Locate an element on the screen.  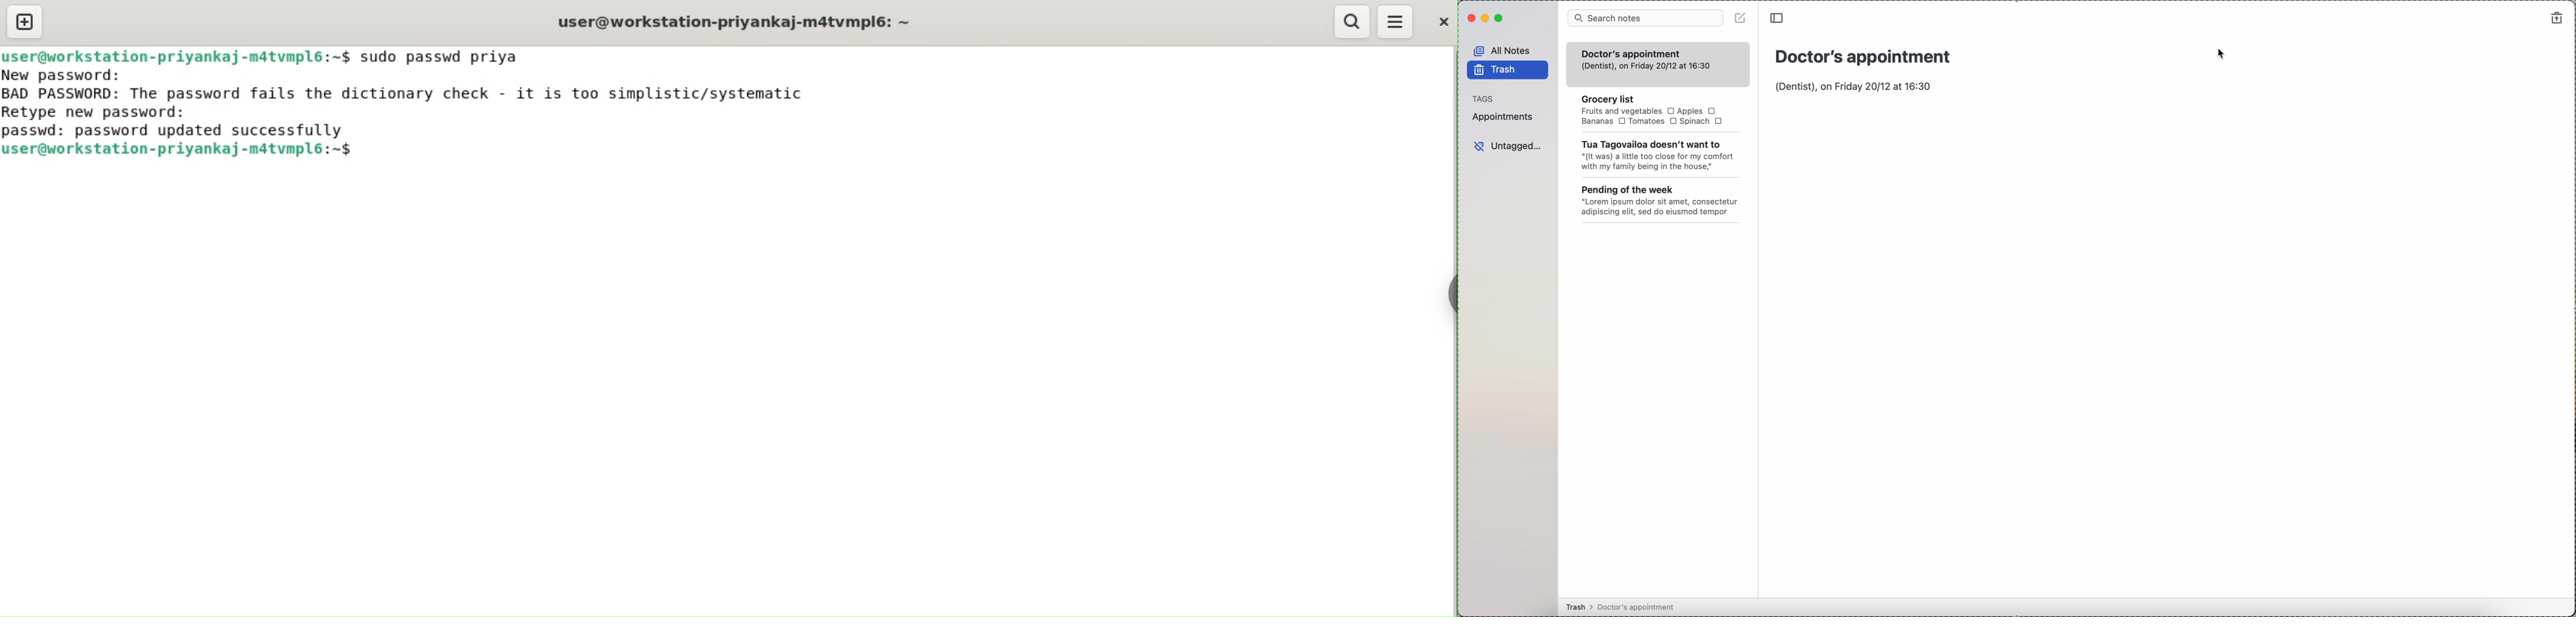
tua tagovailoa doesn't want to is located at coordinates (1652, 144).